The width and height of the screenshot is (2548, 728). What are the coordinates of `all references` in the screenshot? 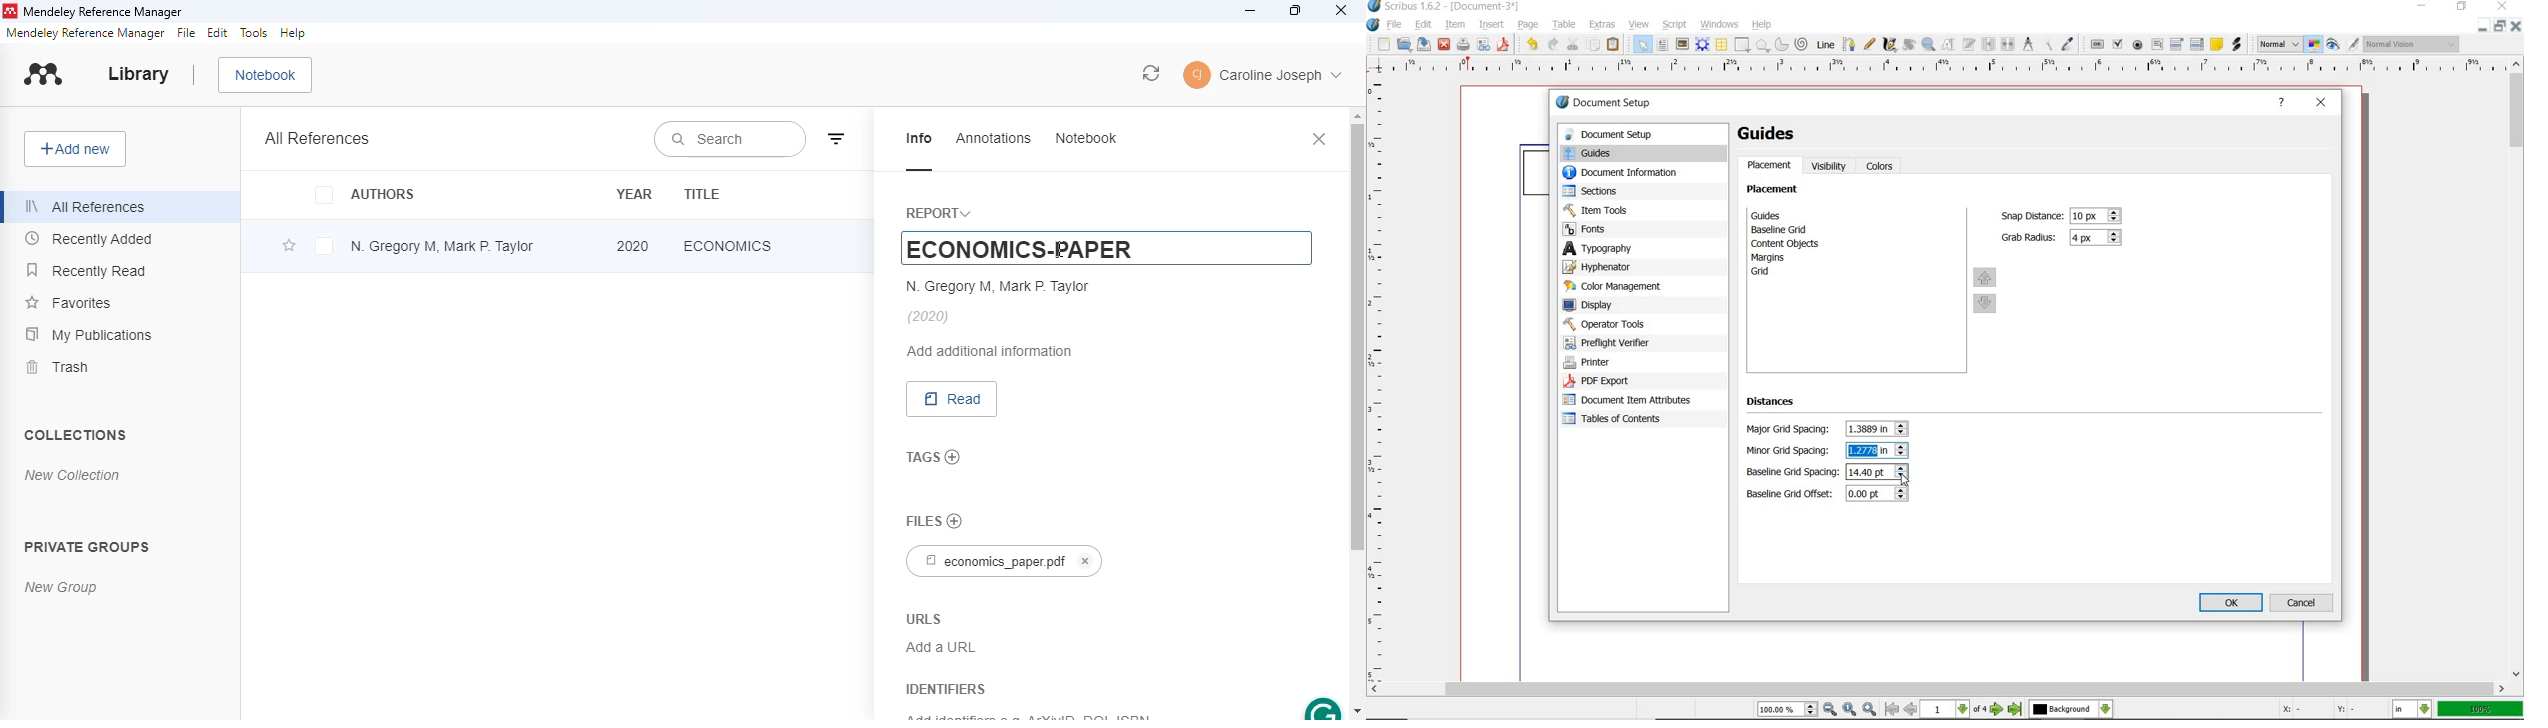 It's located at (317, 137).